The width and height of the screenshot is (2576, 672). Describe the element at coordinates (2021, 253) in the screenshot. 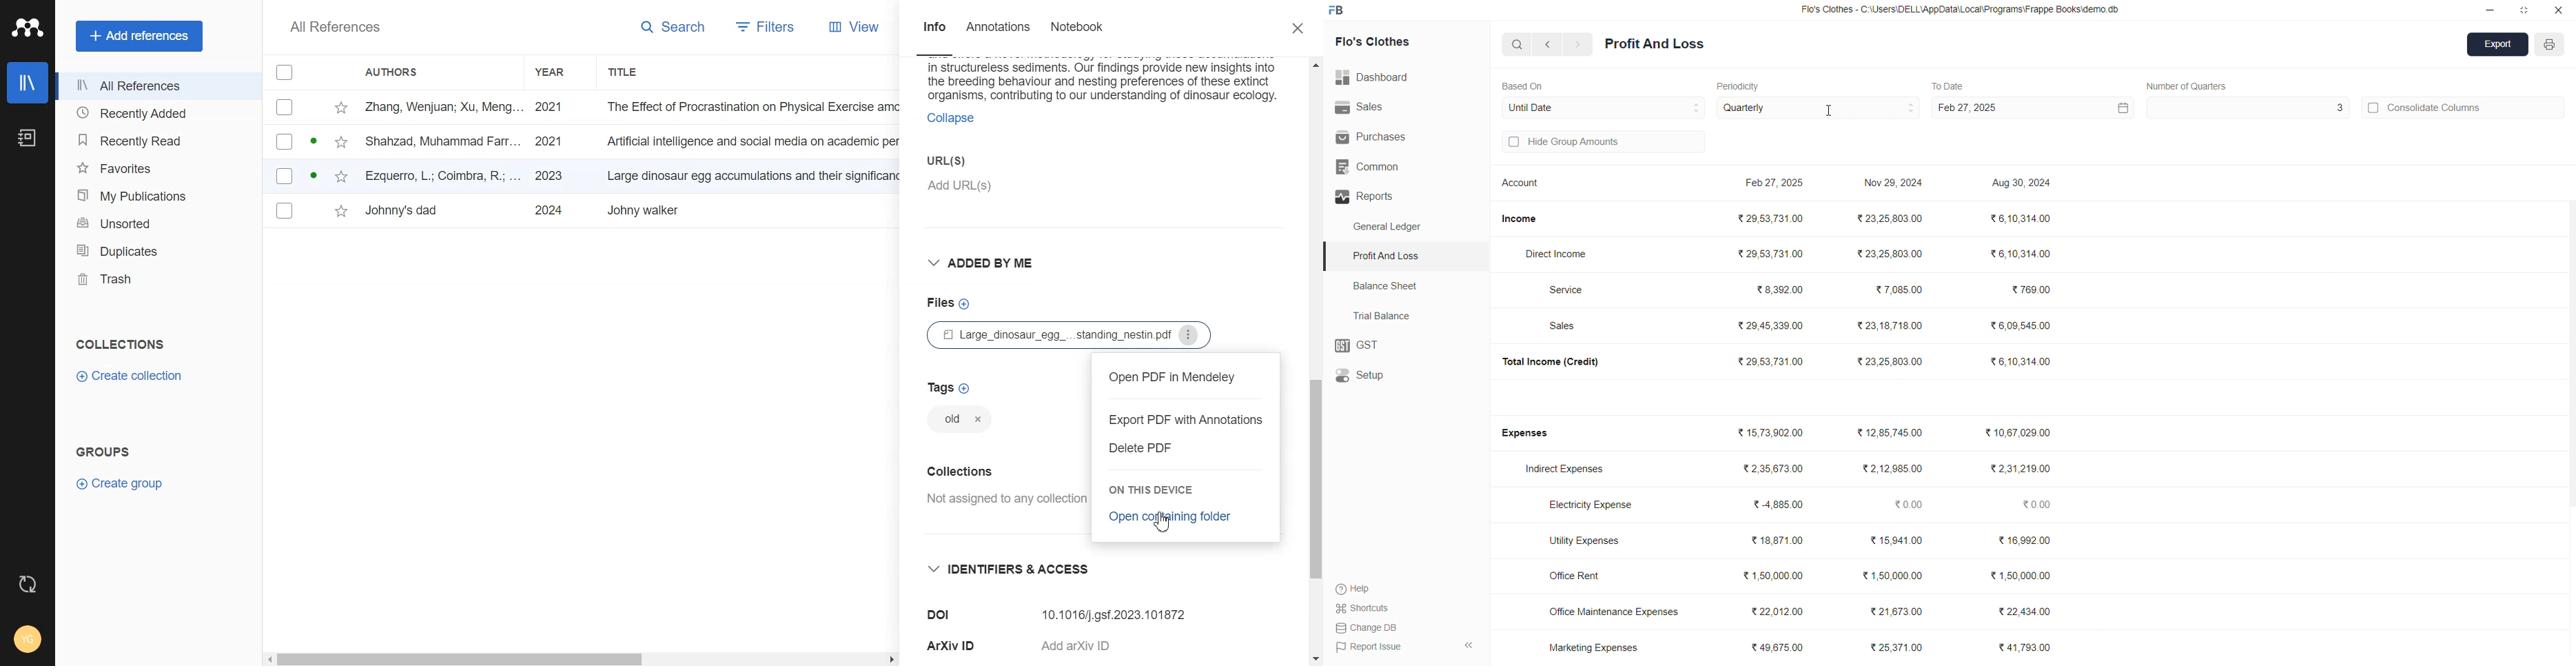

I see `₹6,10,314.00` at that location.